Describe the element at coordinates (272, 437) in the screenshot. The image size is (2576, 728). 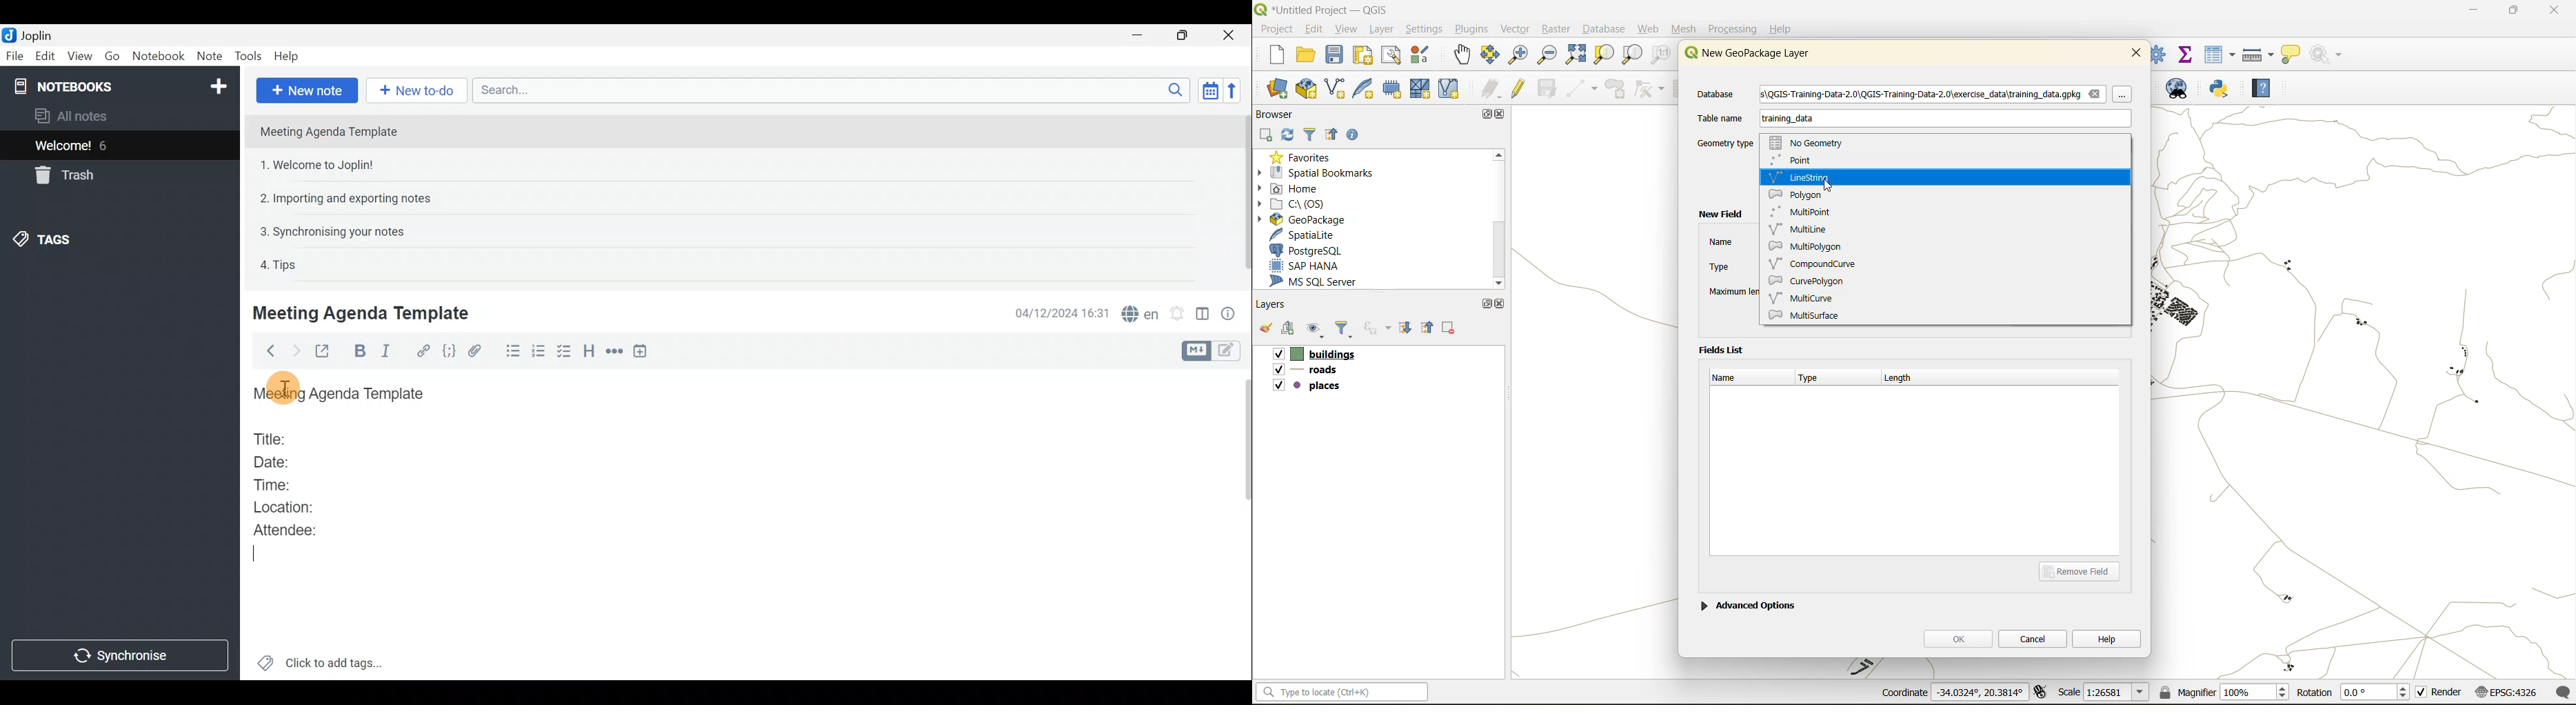
I see `Title:` at that location.